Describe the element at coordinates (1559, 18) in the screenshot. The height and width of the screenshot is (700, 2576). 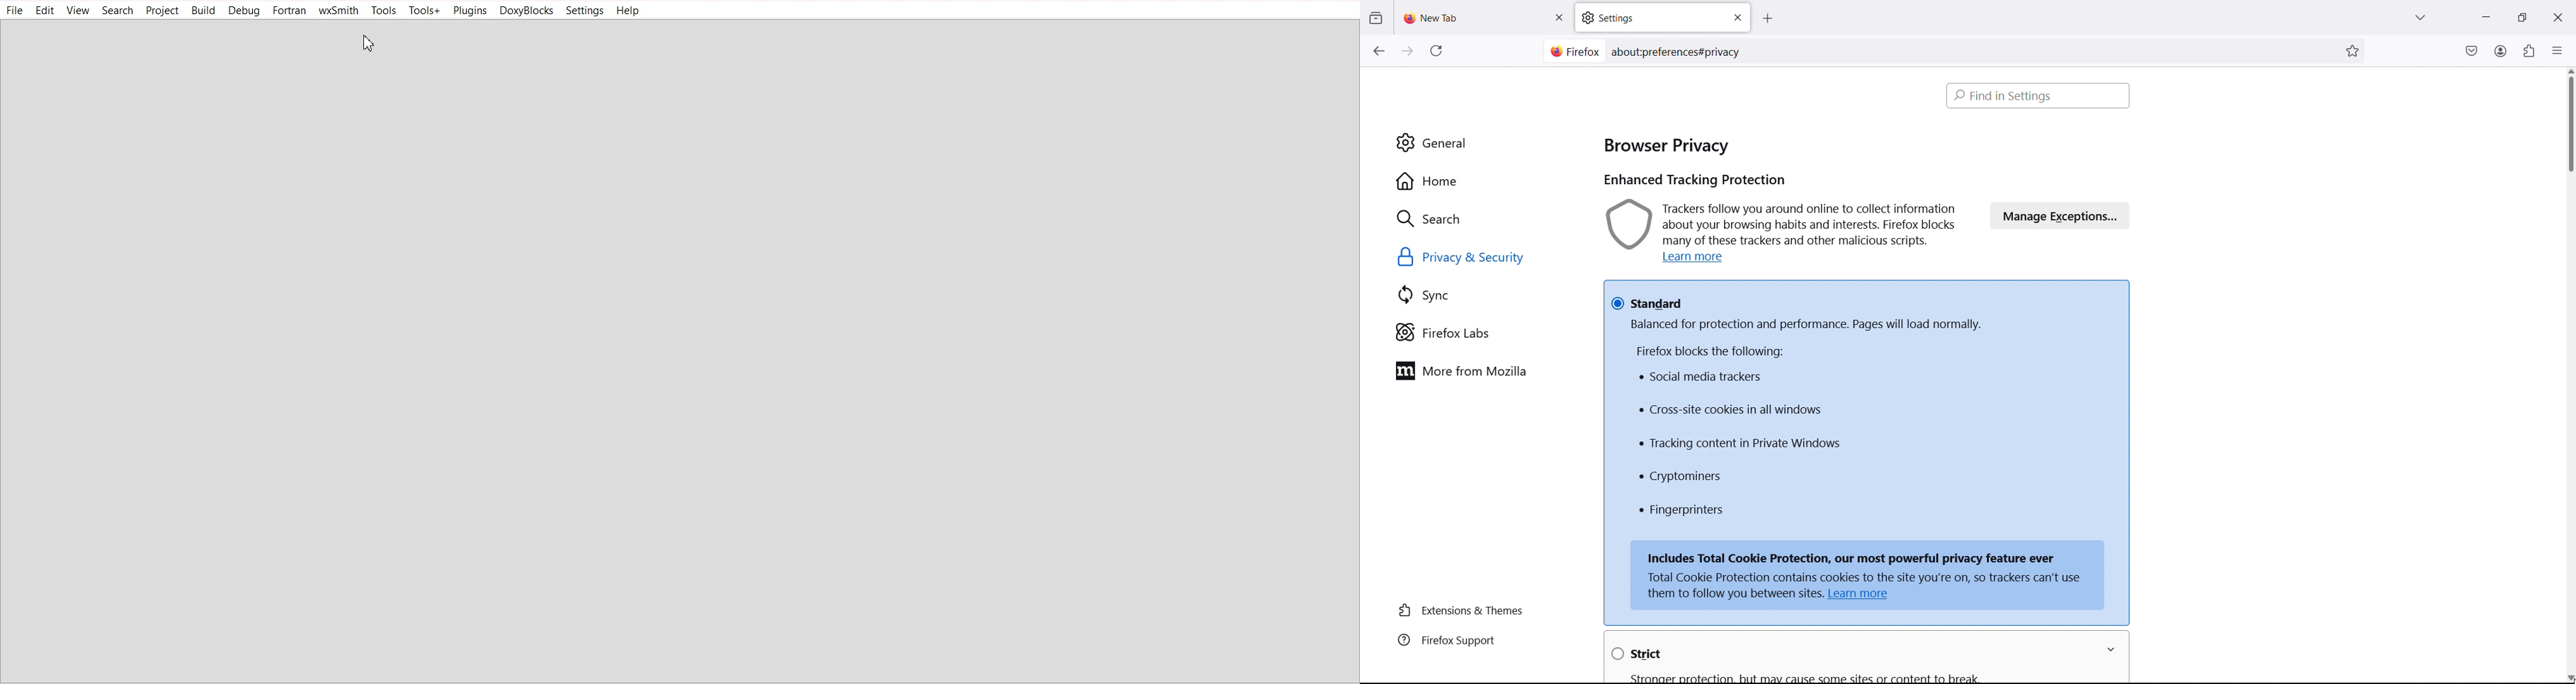
I see `close tab` at that location.